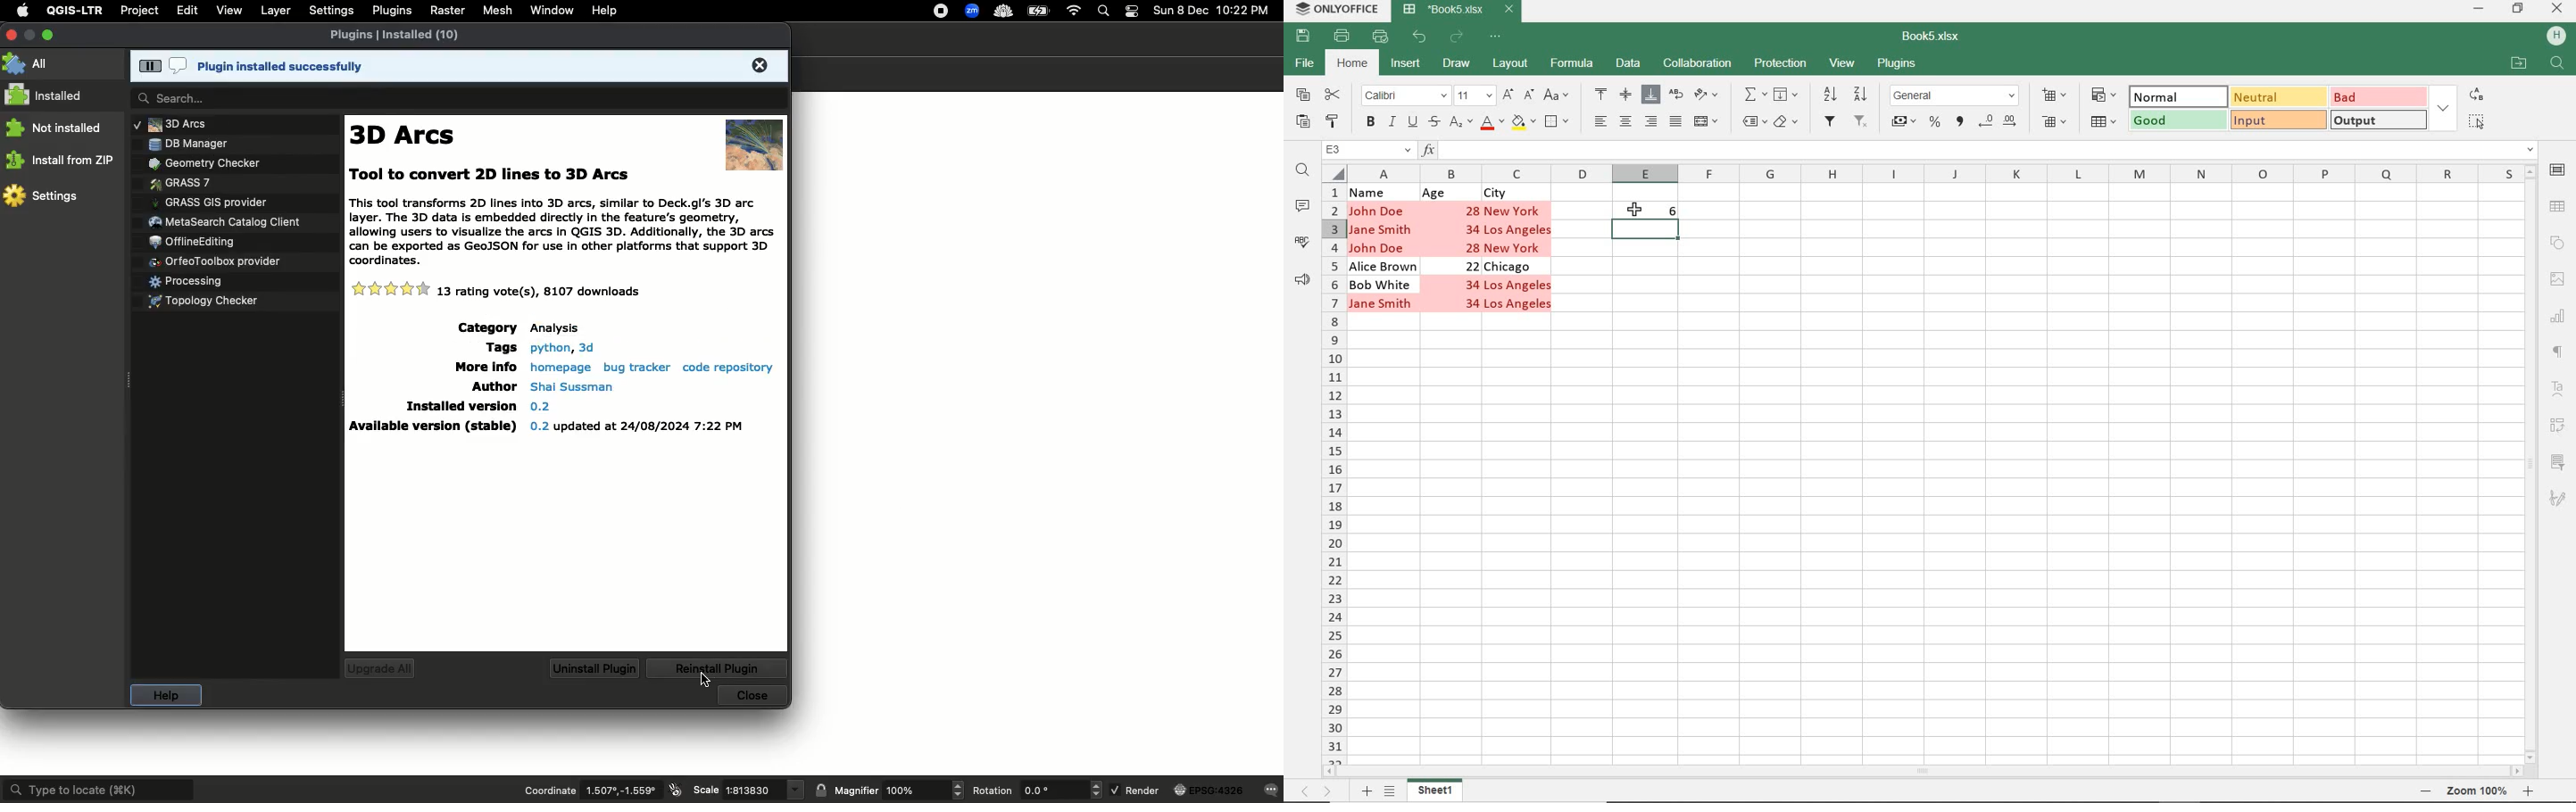 The image size is (2576, 812). Describe the element at coordinates (1344, 35) in the screenshot. I see `PRINT` at that location.